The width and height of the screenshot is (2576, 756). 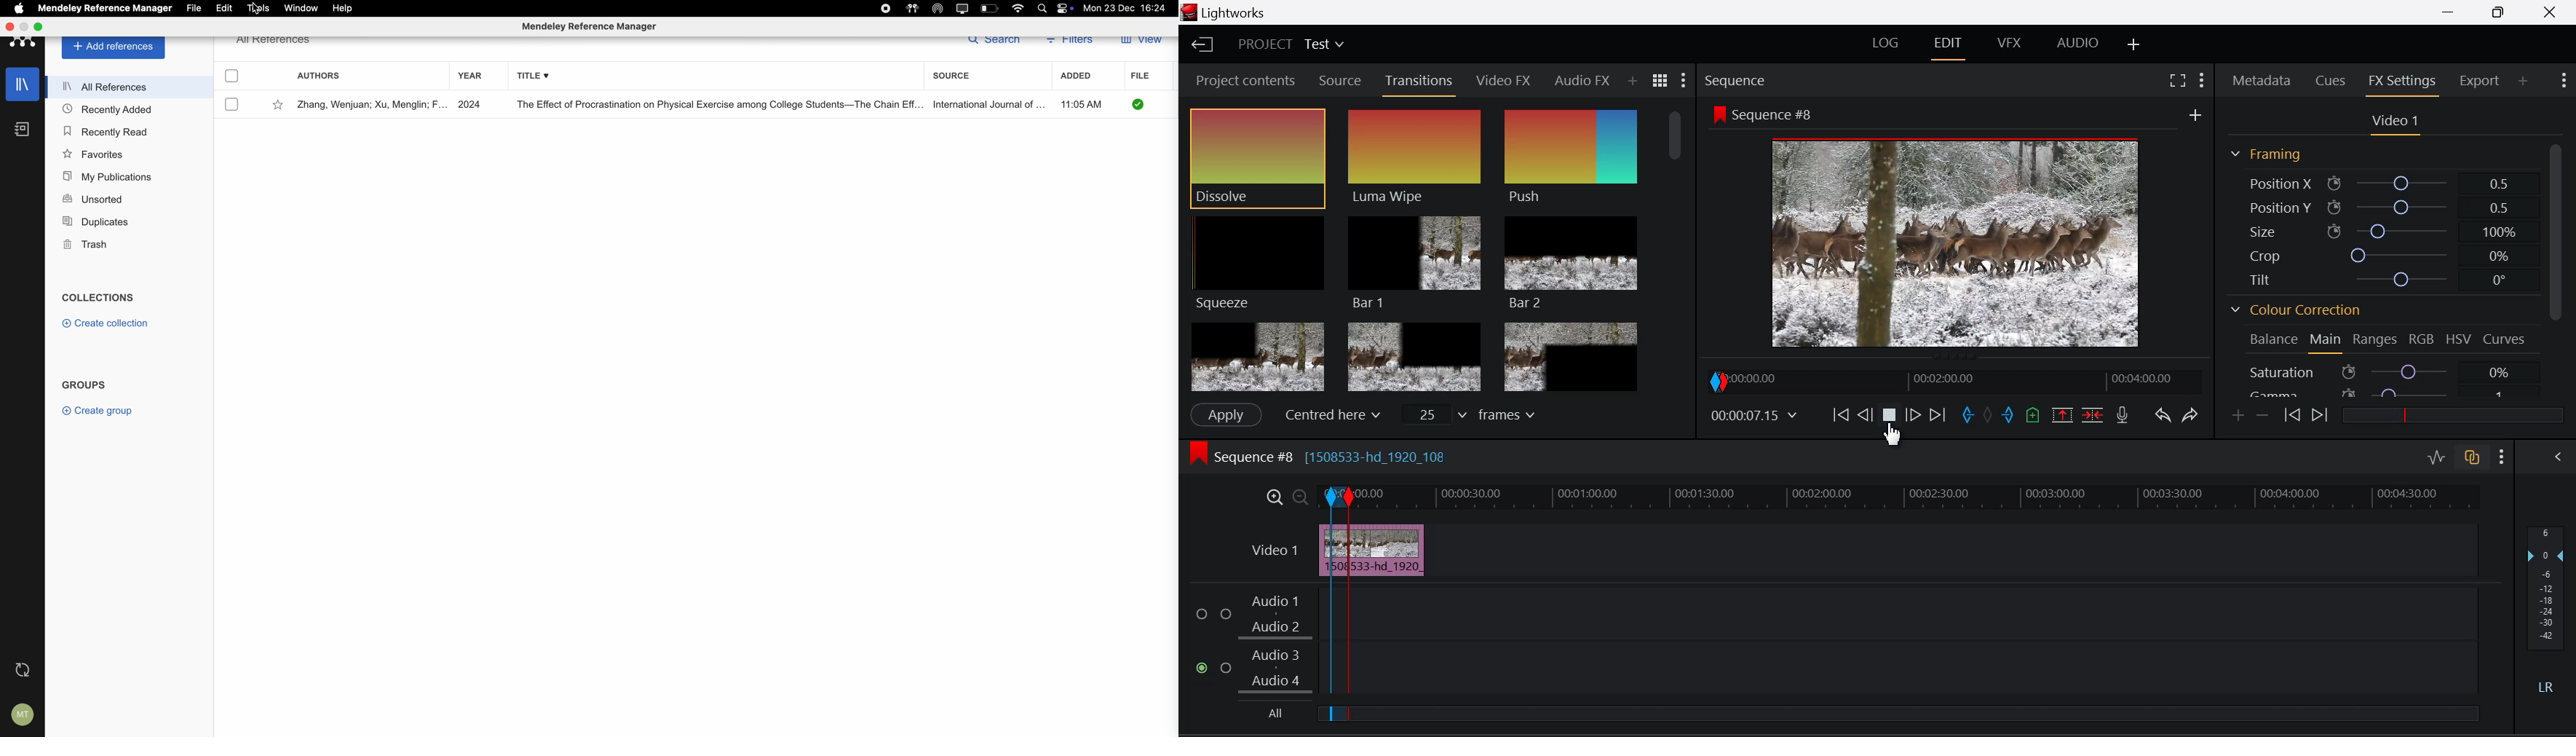 What do you see at coordinates (949, 73) in the screenshot?
I see `source` at bounding box center [949, 73].